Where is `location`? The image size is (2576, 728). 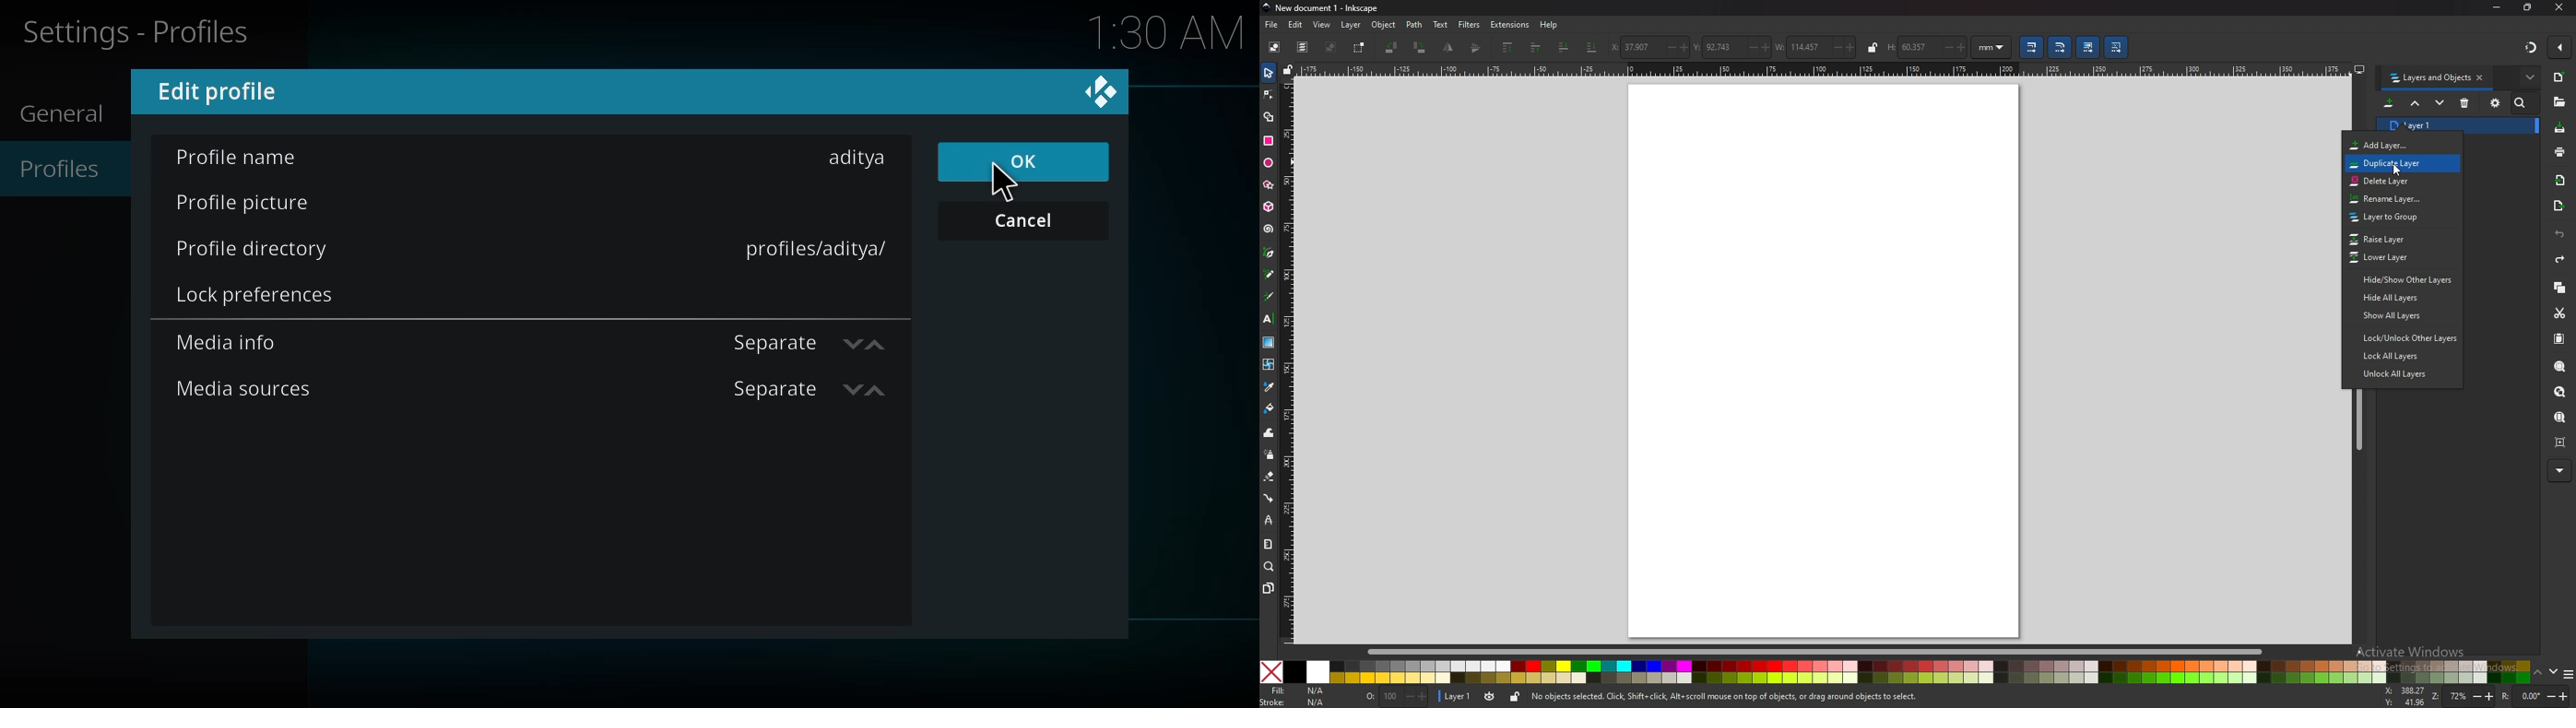
location is located at coordinates (818, 247).